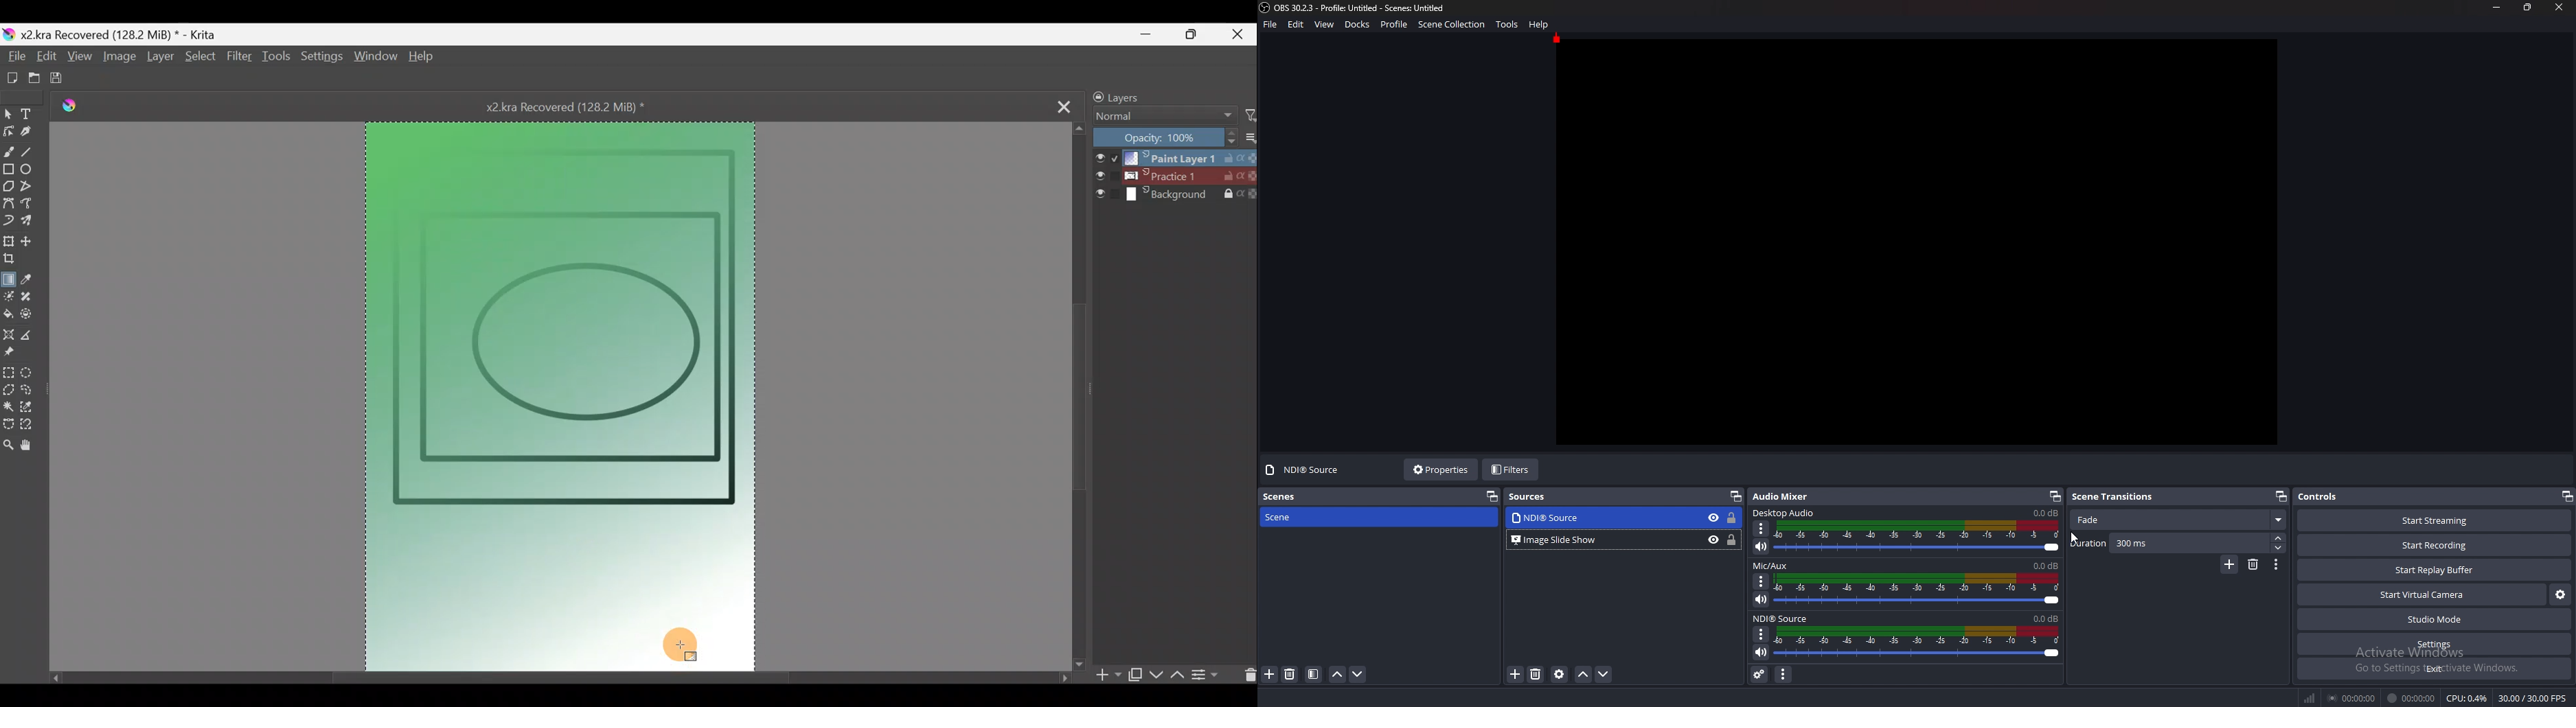  I want to click on ndi source, so click(1790, 617).